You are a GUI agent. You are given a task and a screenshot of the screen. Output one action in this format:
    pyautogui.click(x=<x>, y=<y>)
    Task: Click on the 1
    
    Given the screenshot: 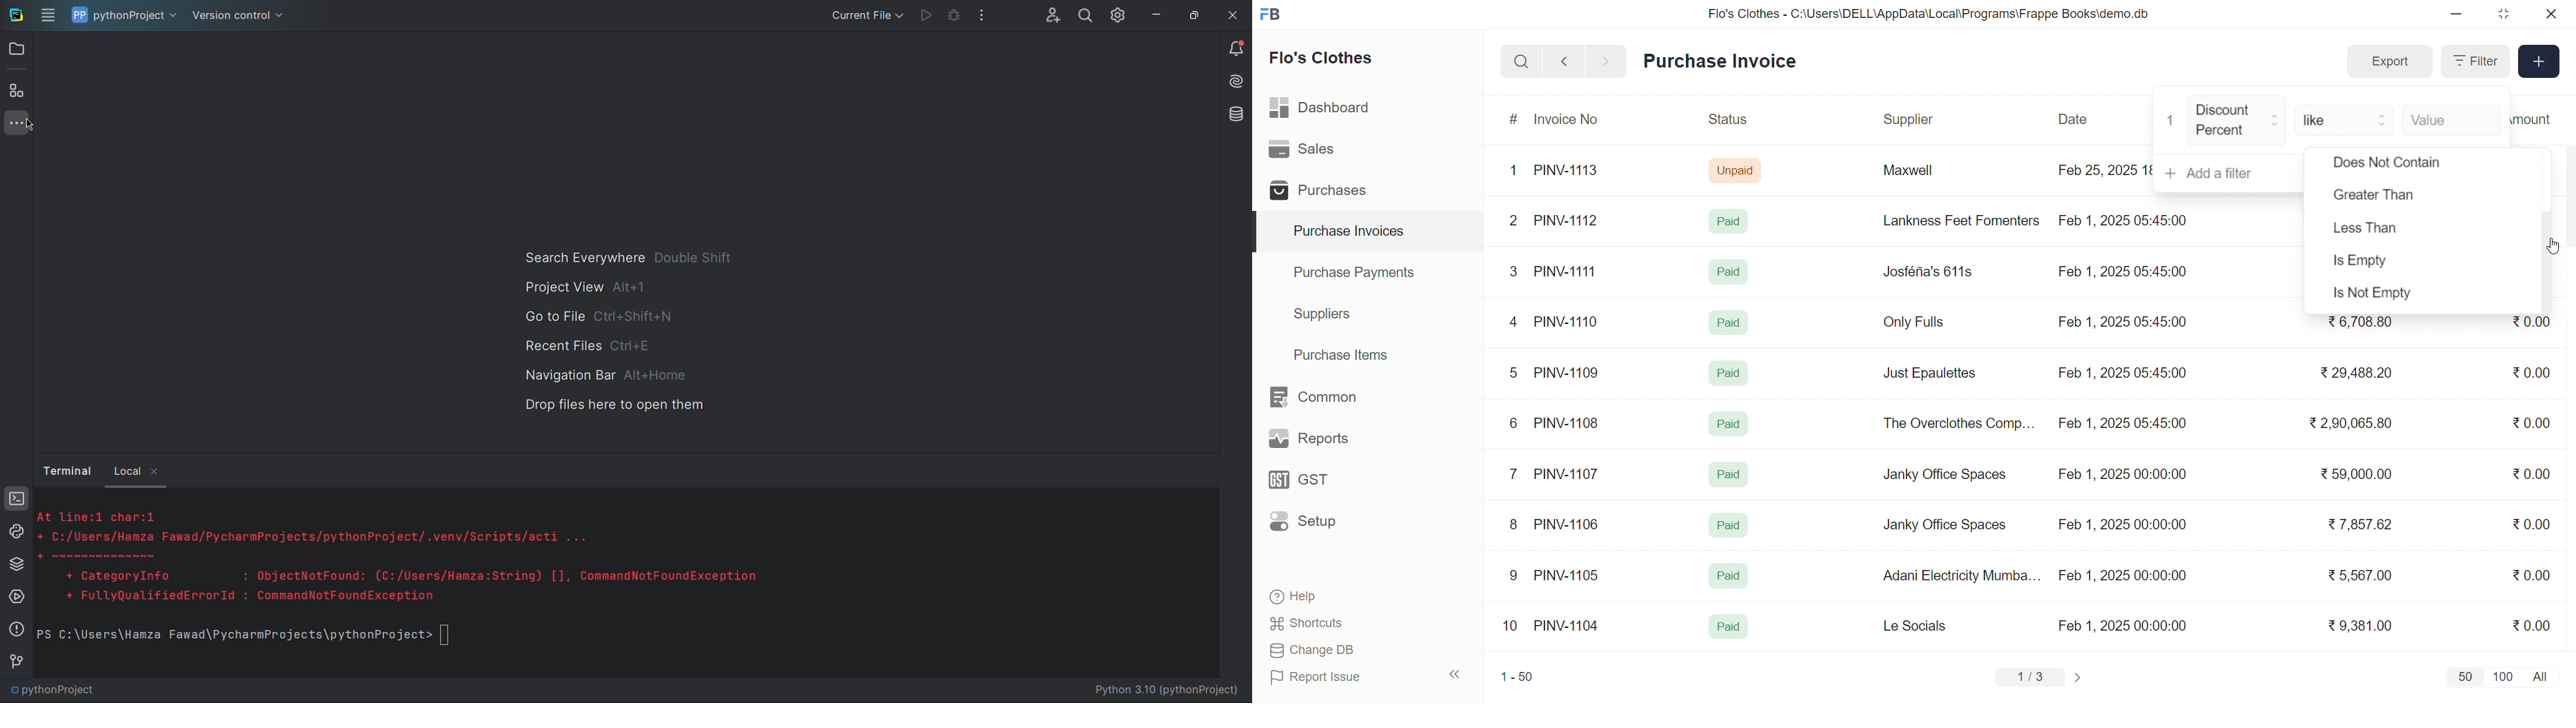 What is the action you would take?
    pyautogui.click(x=1516, y=171)
    